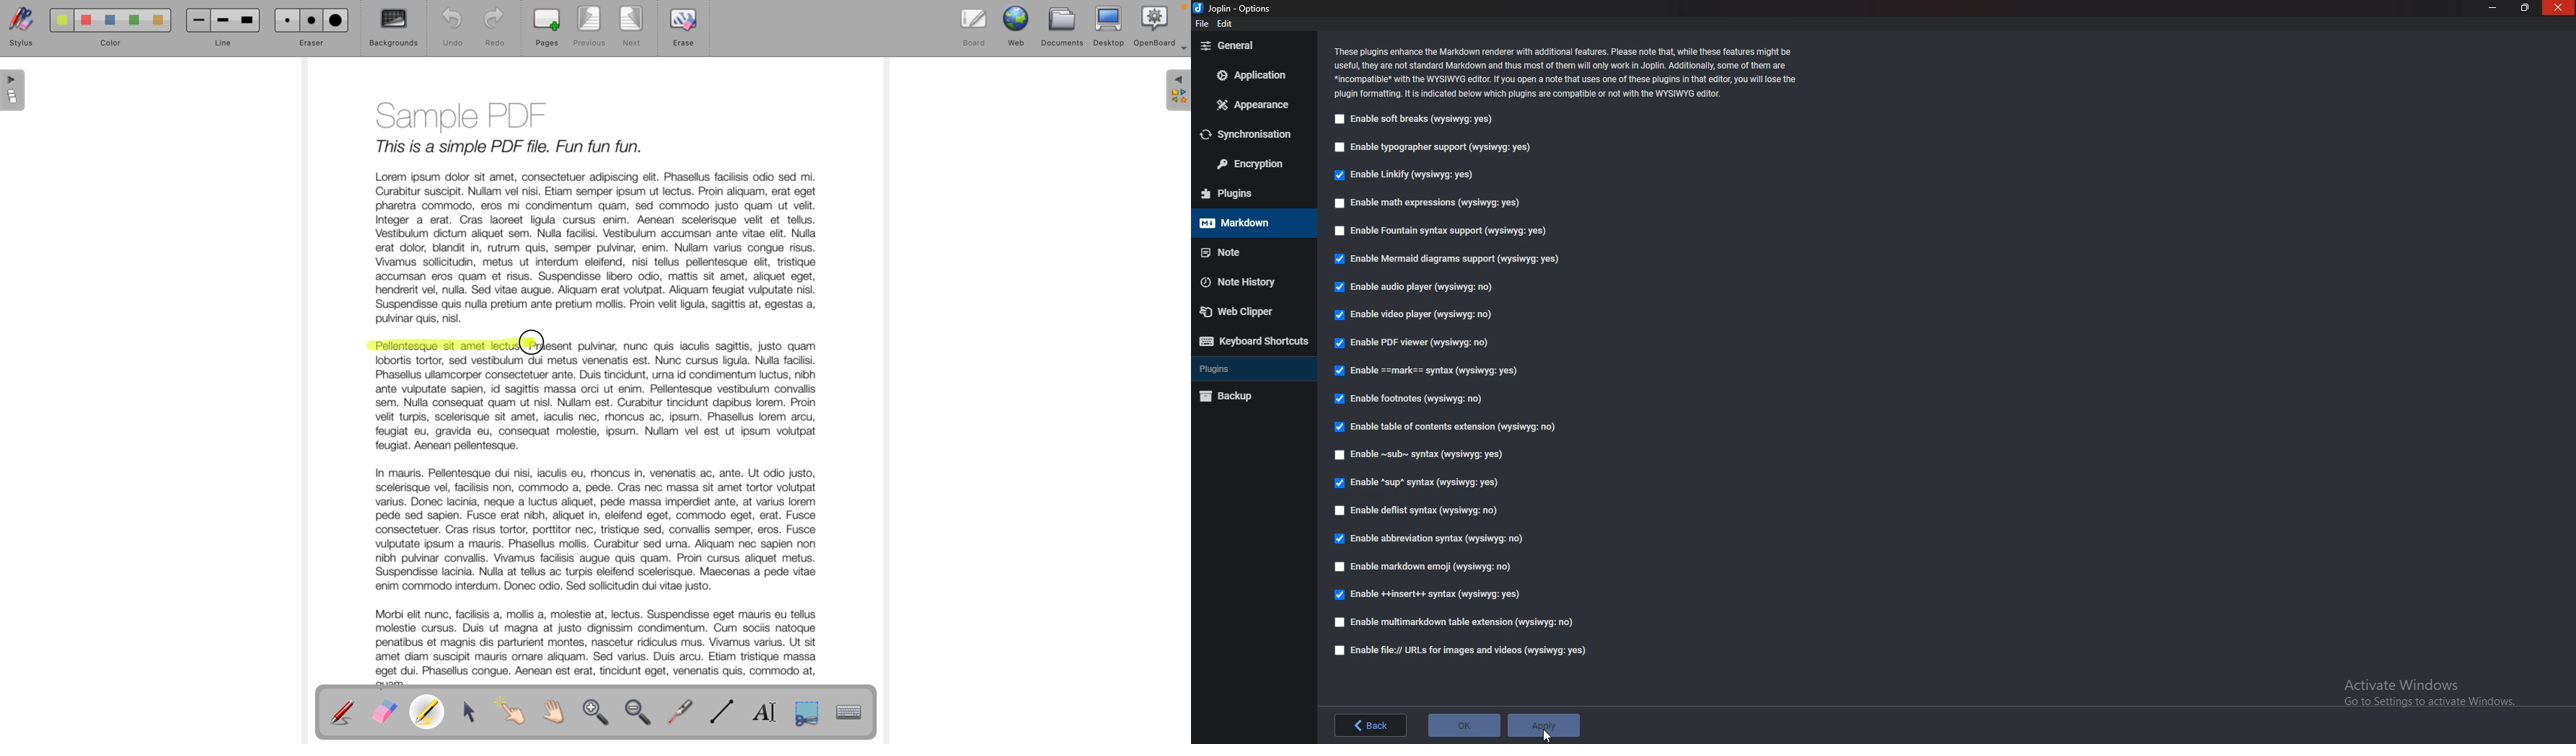  Describe the element at coordinates (1428, 595) in the screenshot. I see `Enable insert syntax` at that location.